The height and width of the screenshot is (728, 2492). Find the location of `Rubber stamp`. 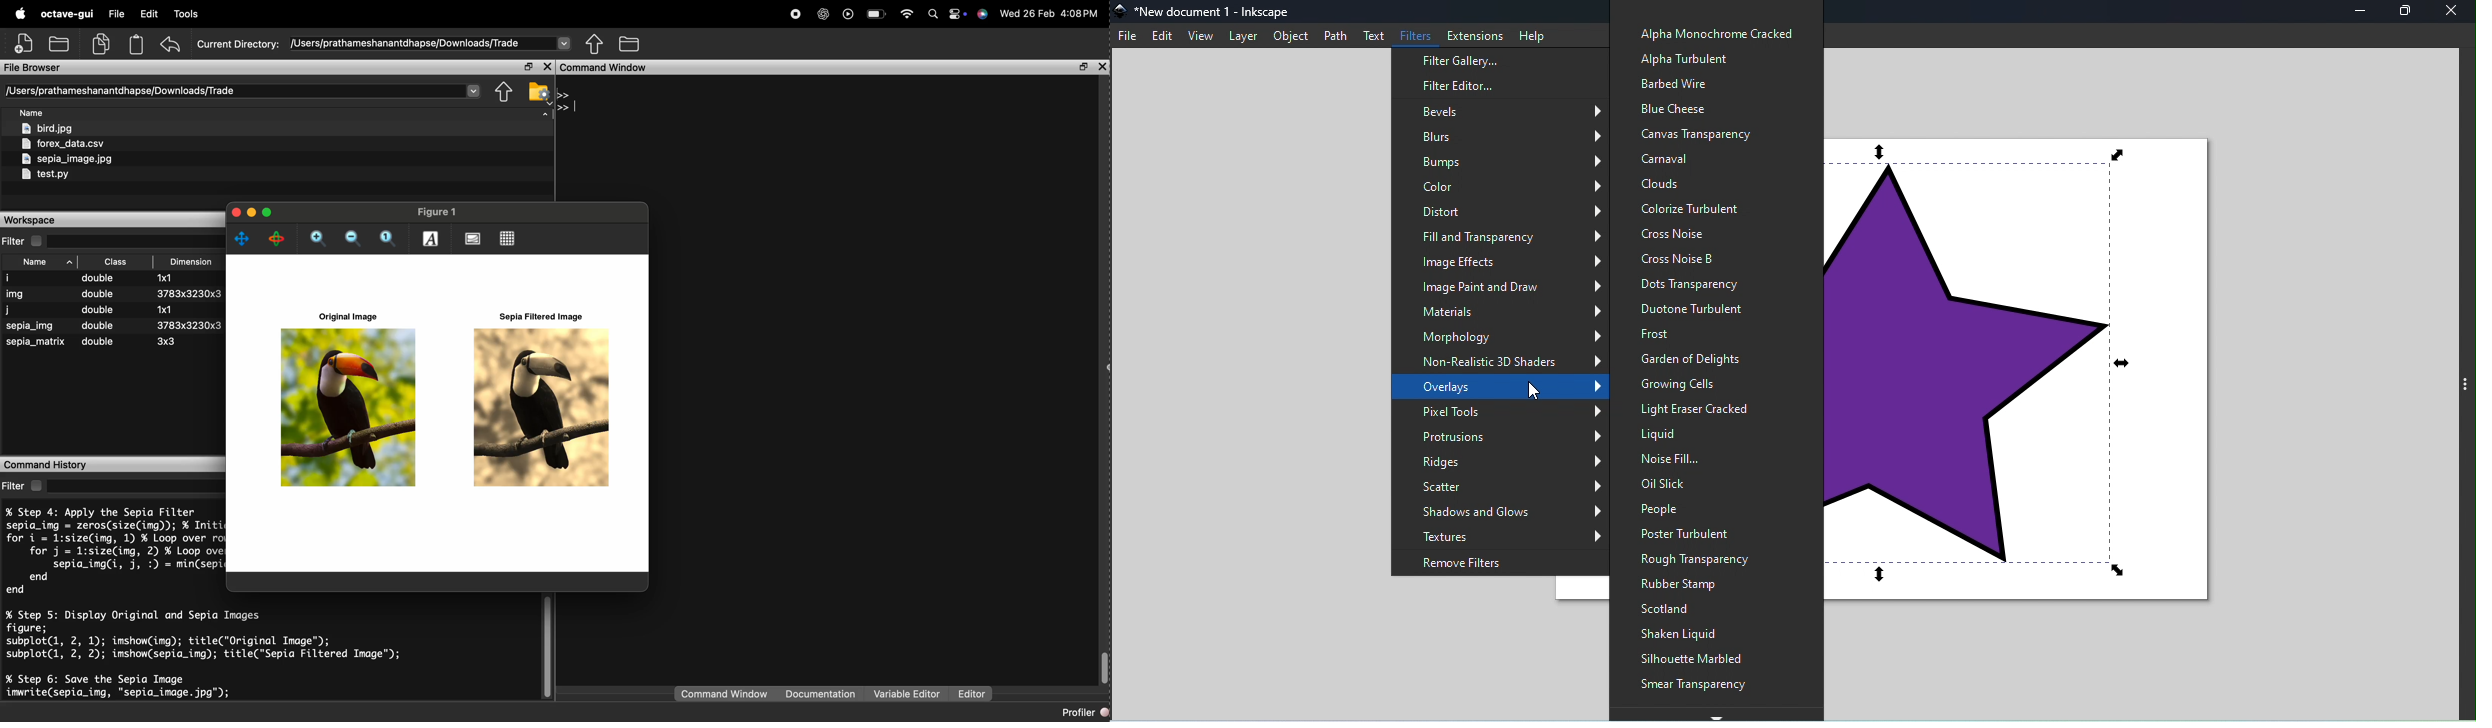

Rubber stamp is located at coordinates (1710, 585).